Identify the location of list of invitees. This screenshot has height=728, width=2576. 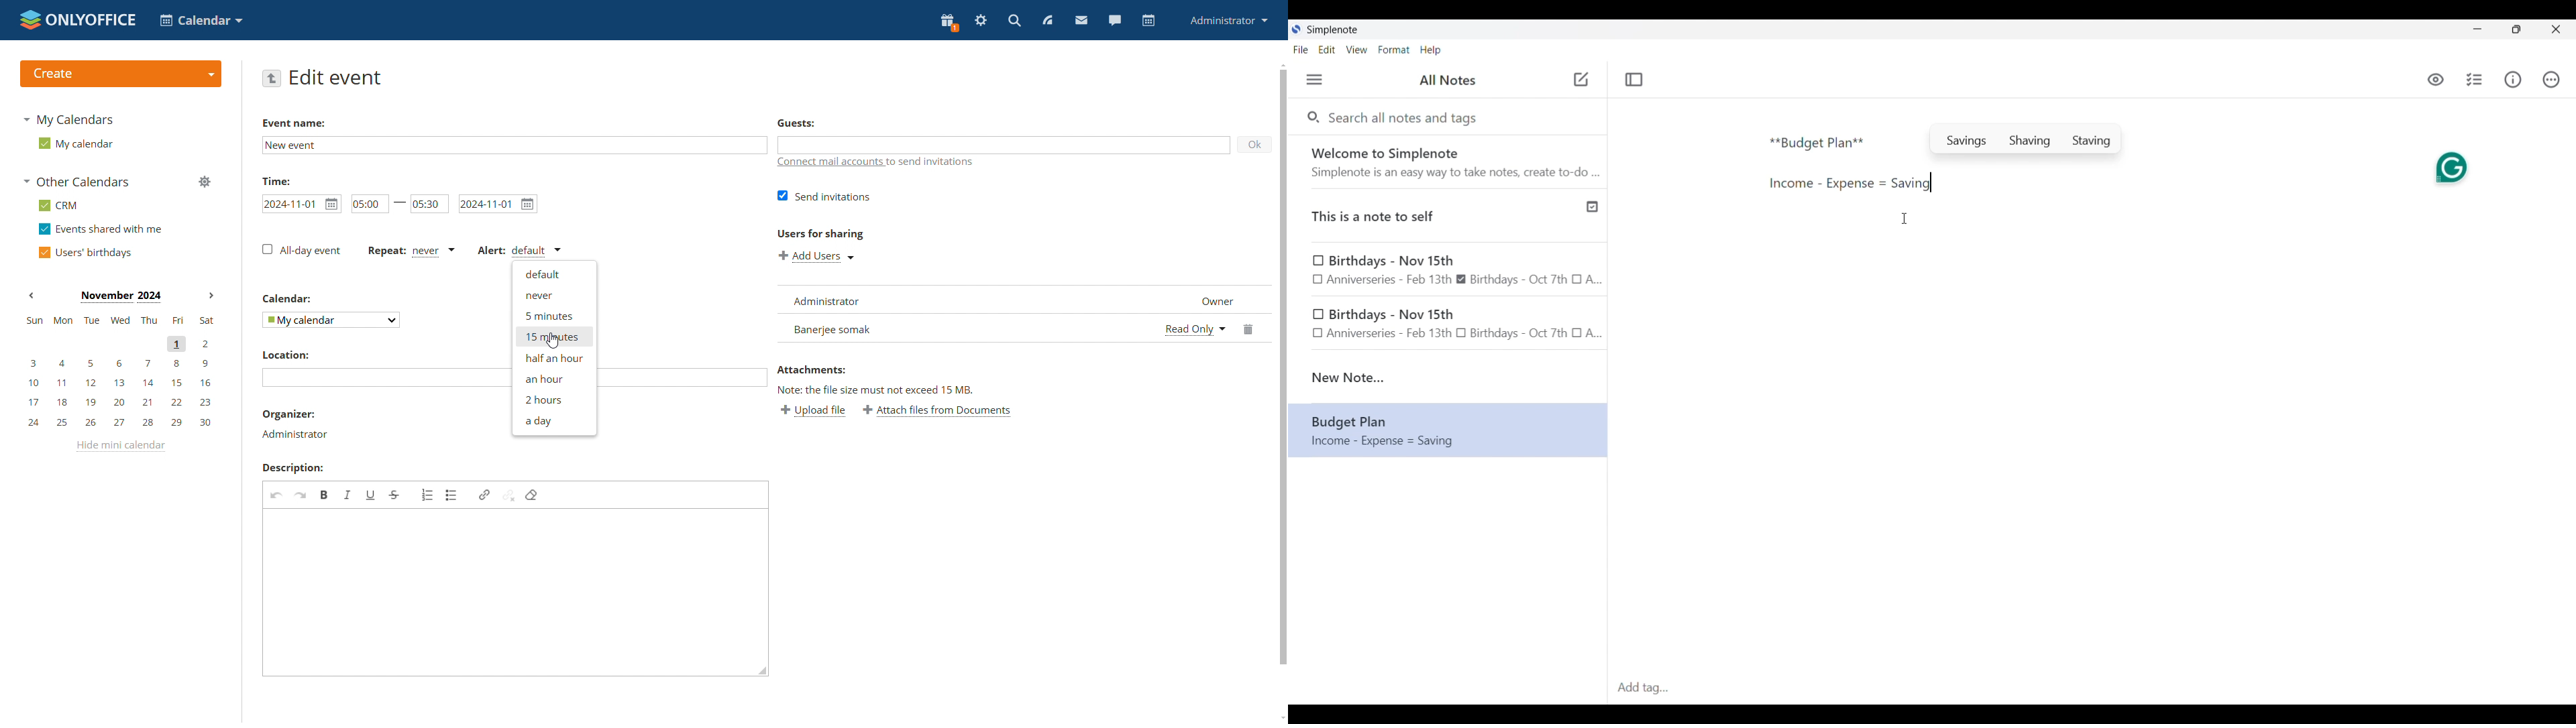
(966, 313).